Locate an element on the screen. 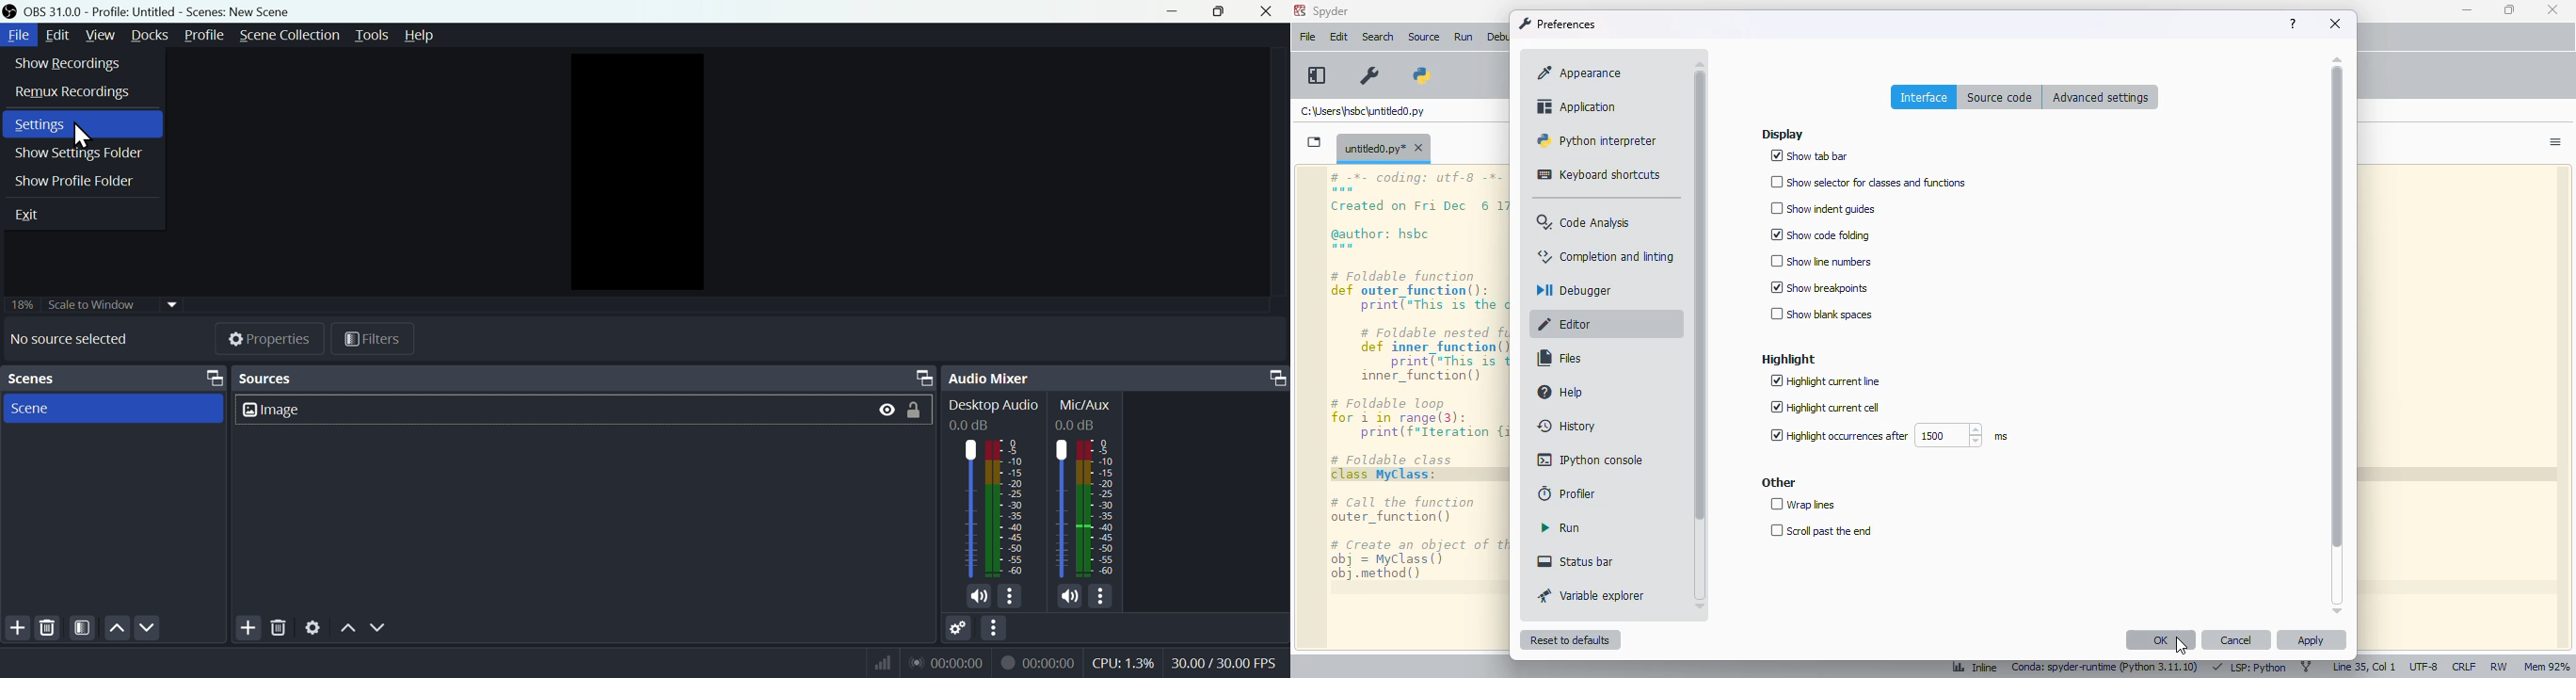 The height and width of the screenshot is (700, 2576). more options is located at coordinates (1014, 597).